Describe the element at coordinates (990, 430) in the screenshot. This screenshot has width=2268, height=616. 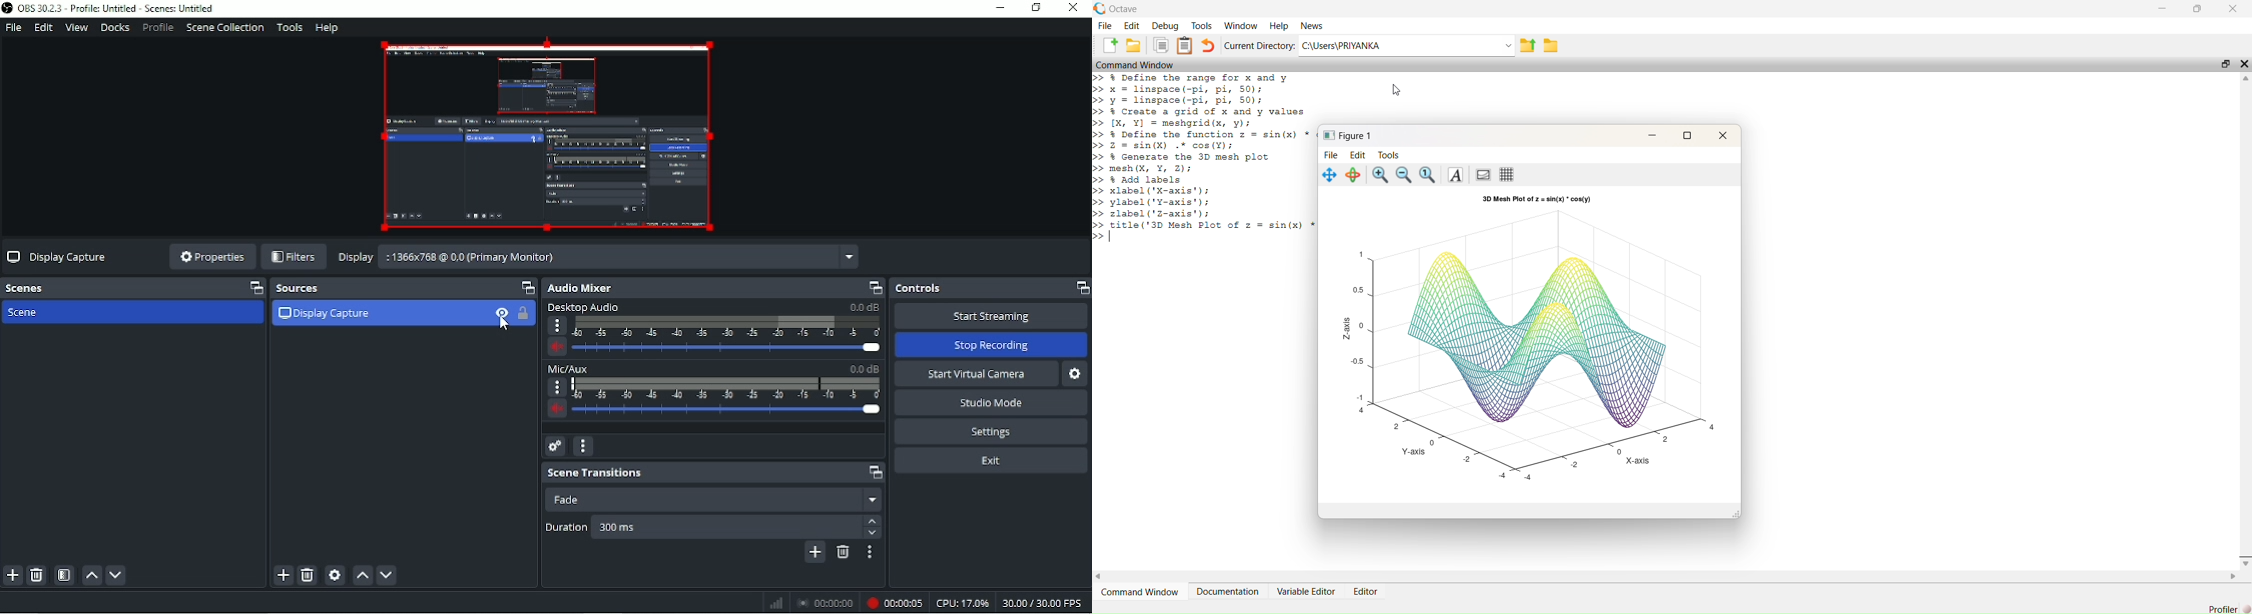
I see `Settings` at that location.